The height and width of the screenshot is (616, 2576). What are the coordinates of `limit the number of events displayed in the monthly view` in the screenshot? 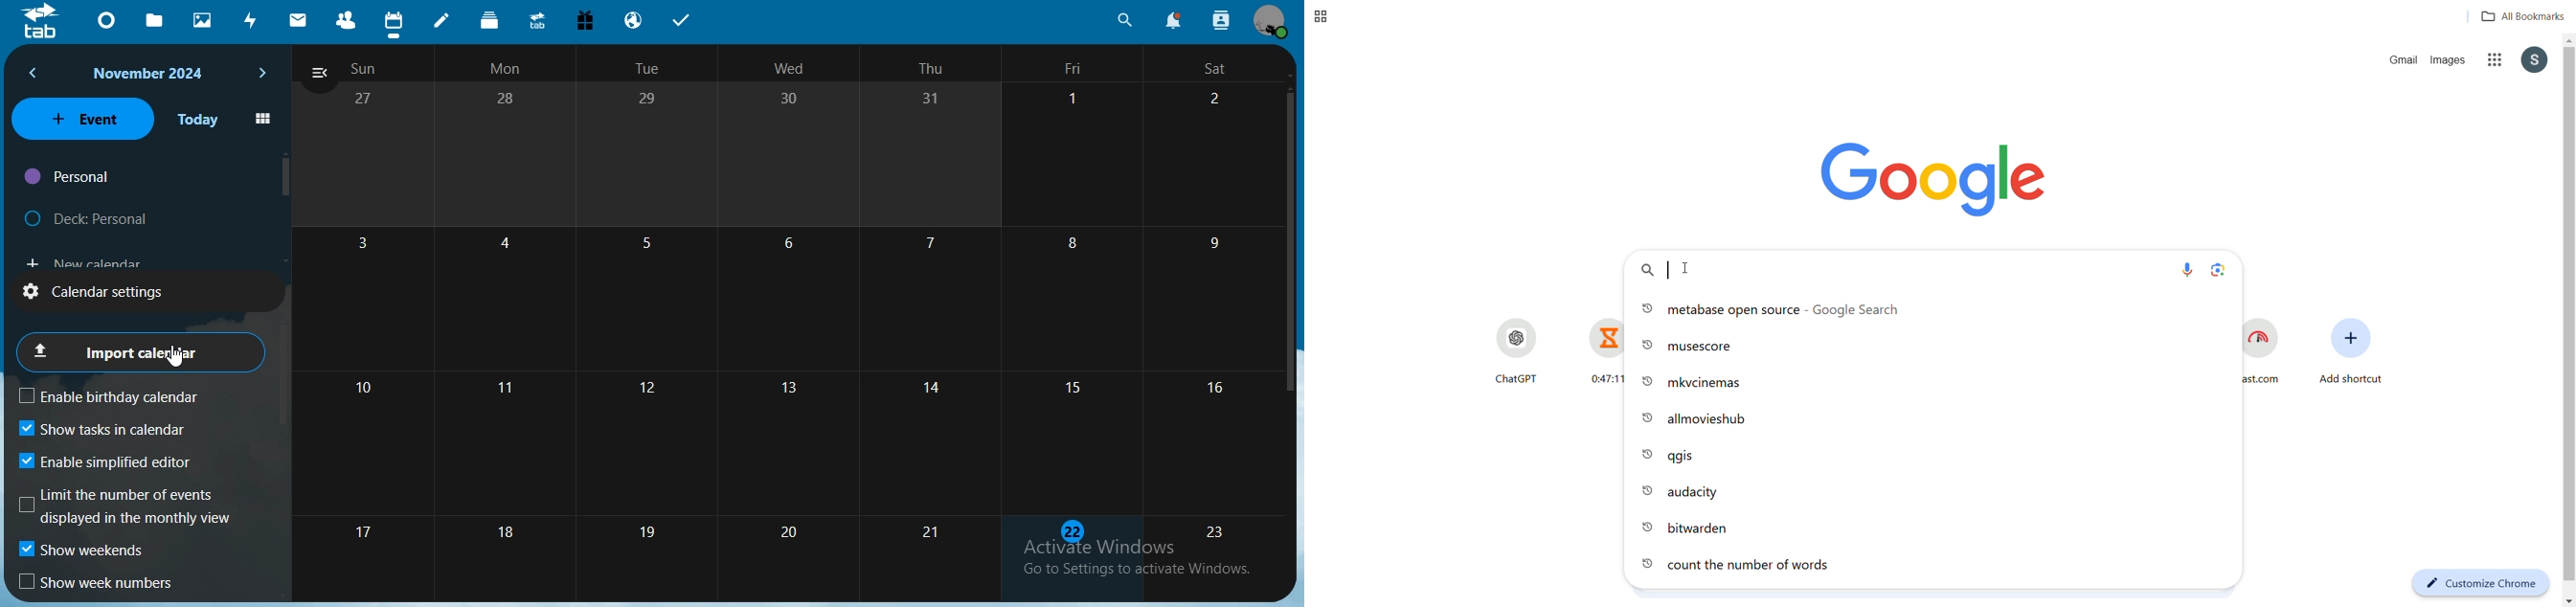 It's located at (128, 506).